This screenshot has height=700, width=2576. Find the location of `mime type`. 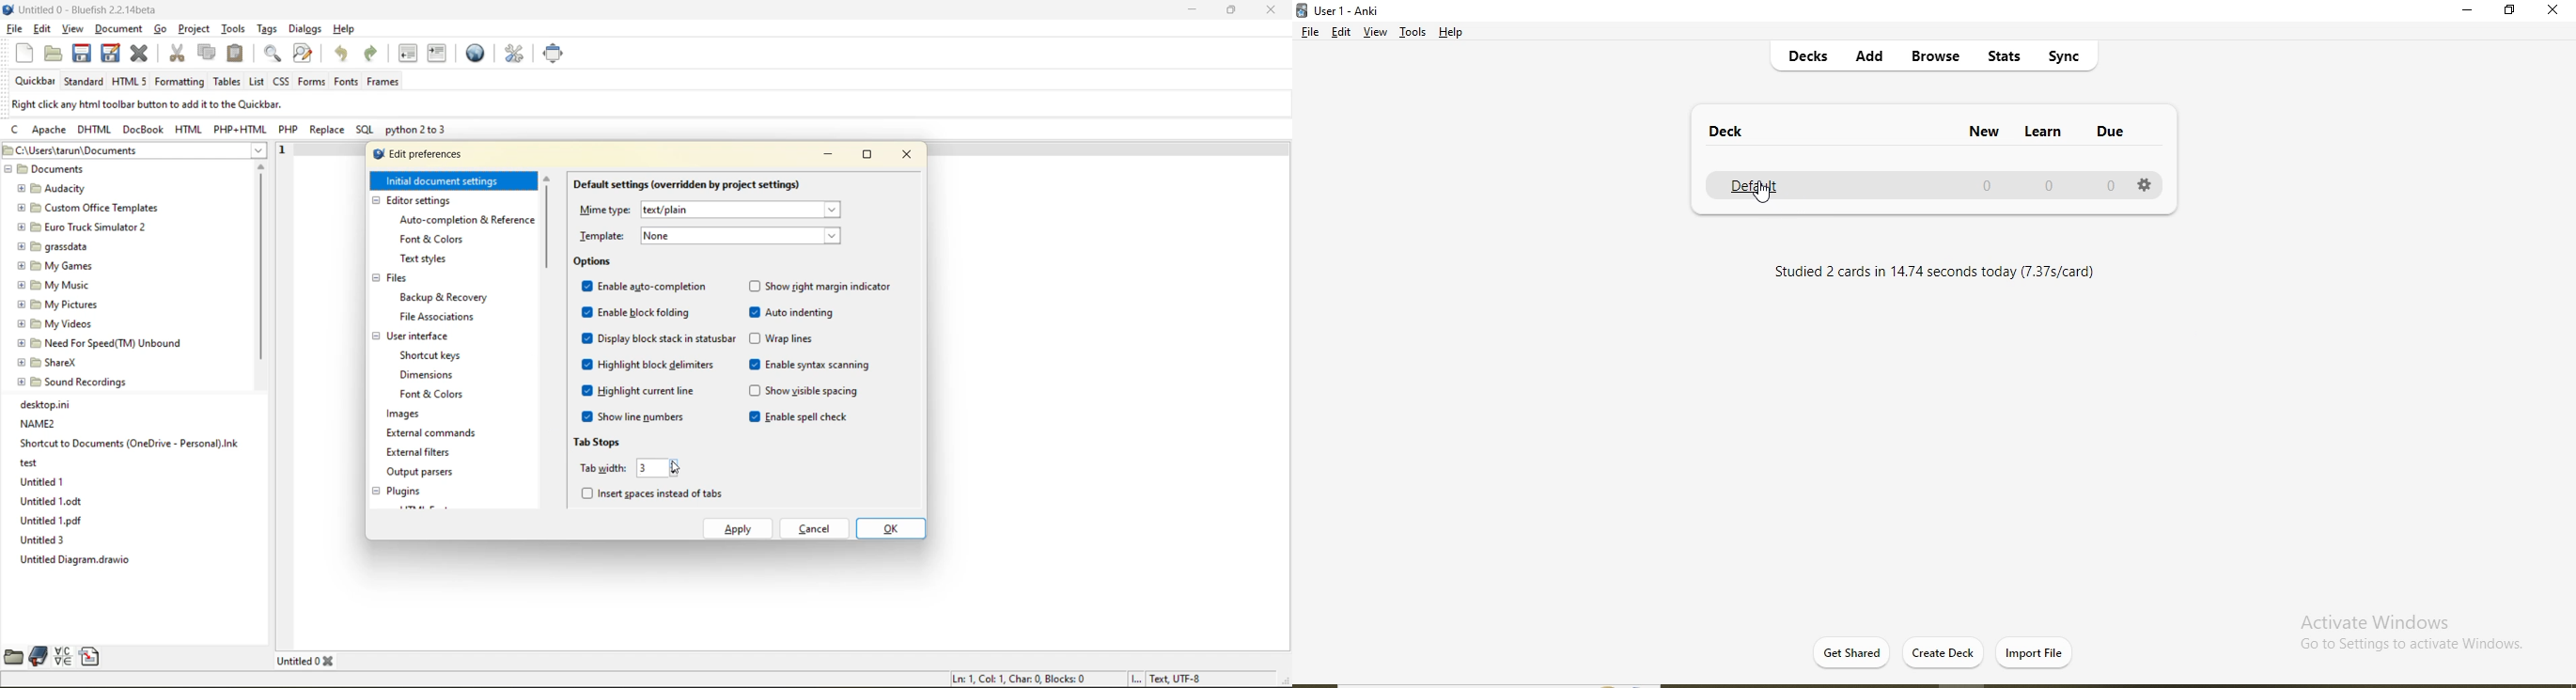

mime type is located at coordinates (719, 209).